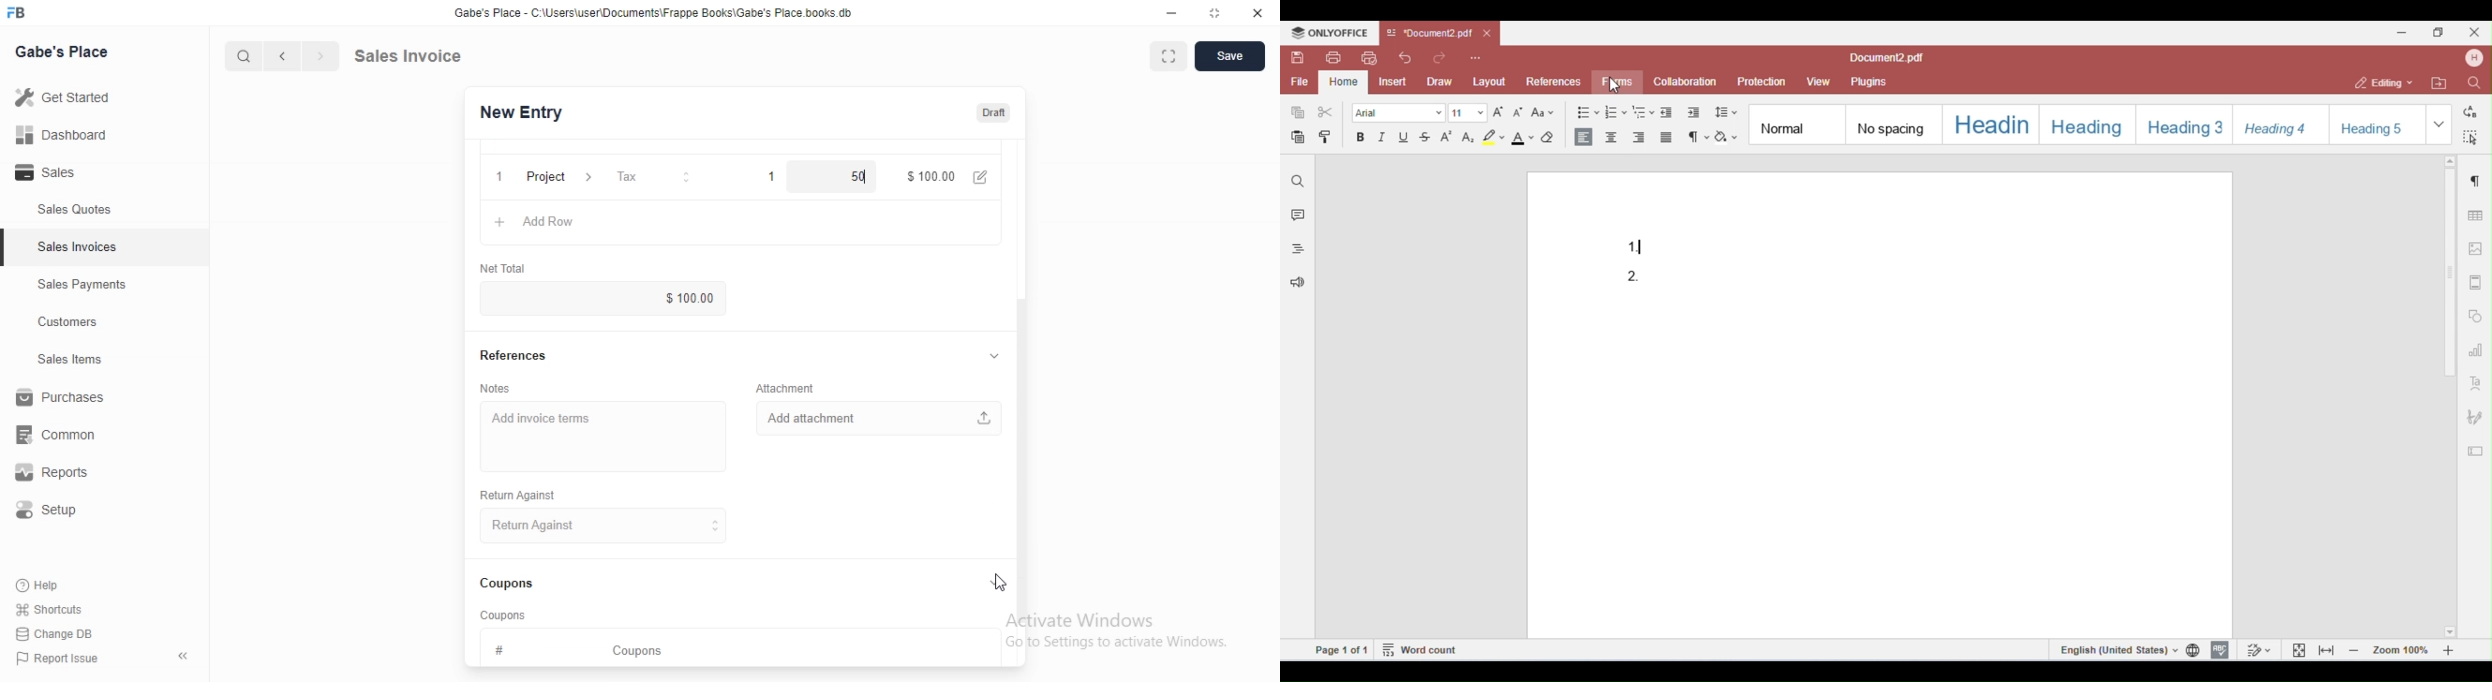 Image resolution: width=2492 pixels, height=700 pixels. I want to click on Return Against, so click(606, 526).